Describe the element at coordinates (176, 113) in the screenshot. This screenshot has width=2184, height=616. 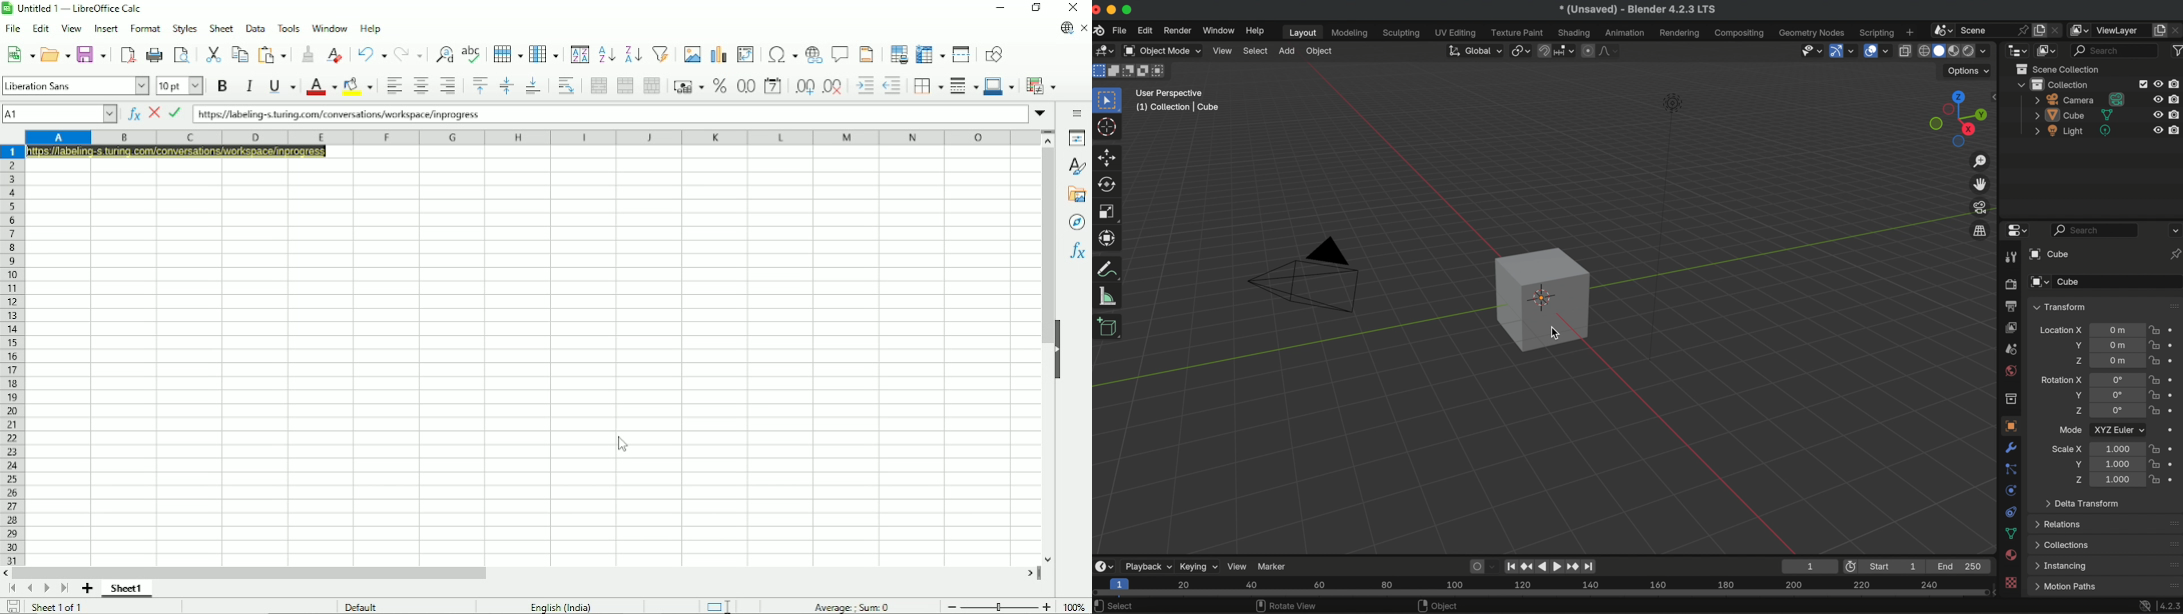
I see `Accept` at that location.